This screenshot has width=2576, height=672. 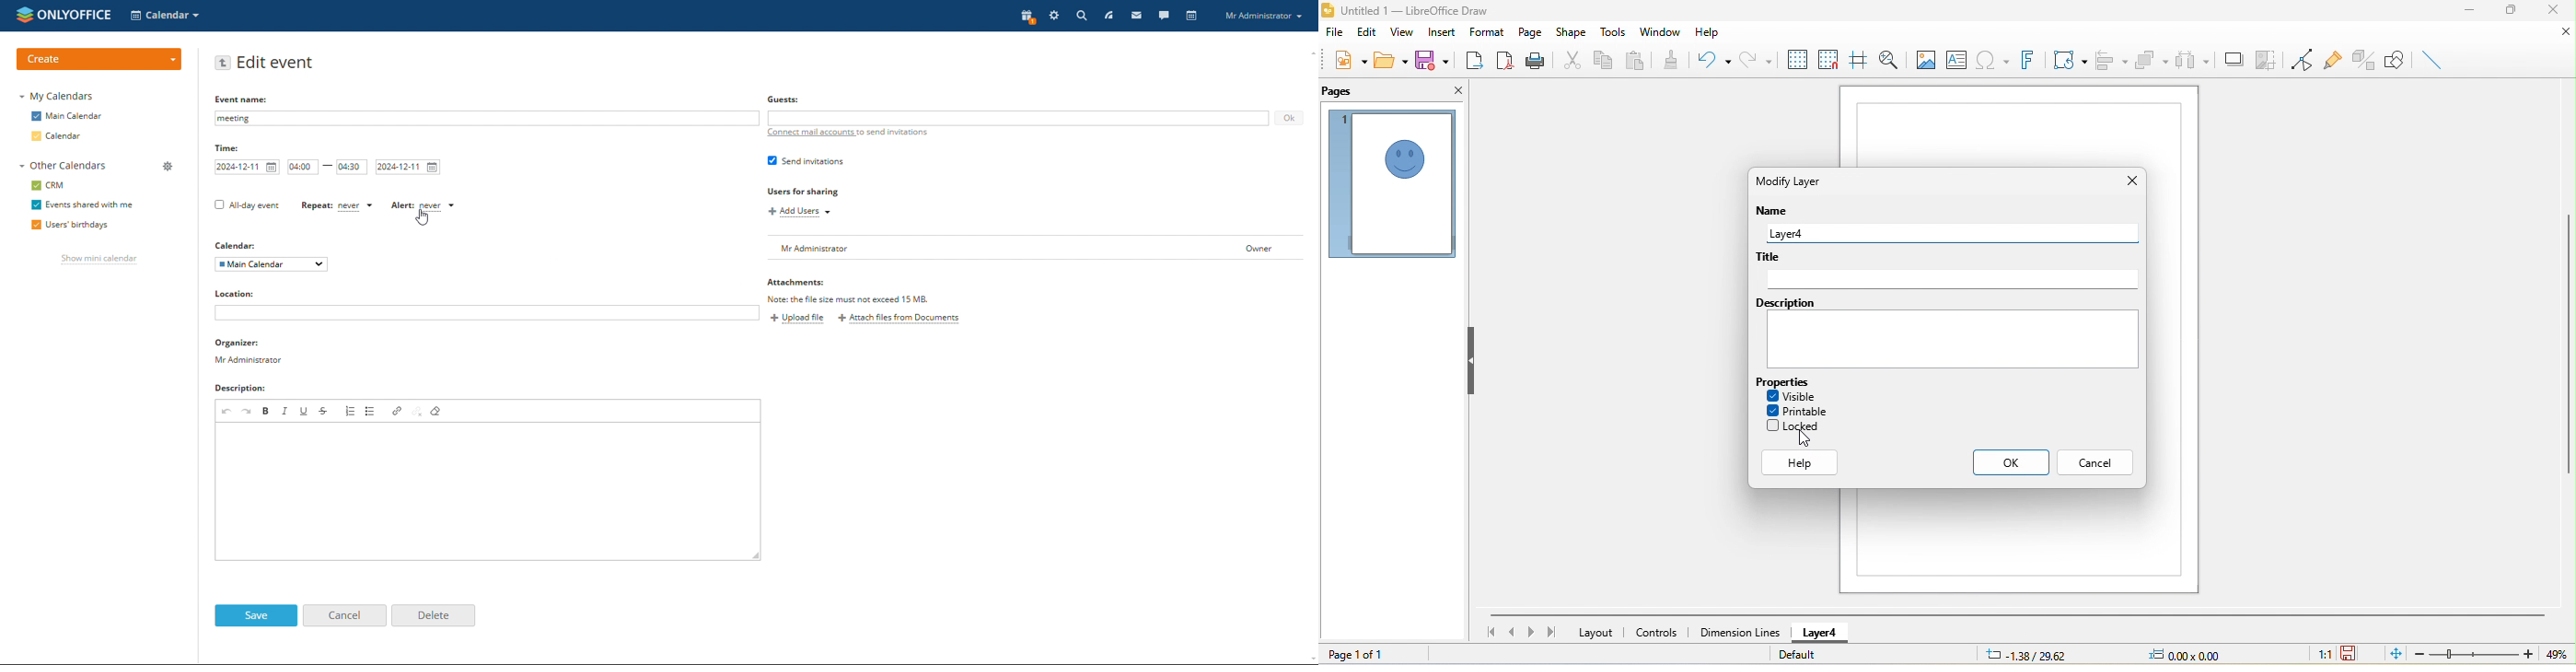 What do you see at coordinates (336, 205) in the screenshot?
I see `event repetition` at bounding box center [336, 205].